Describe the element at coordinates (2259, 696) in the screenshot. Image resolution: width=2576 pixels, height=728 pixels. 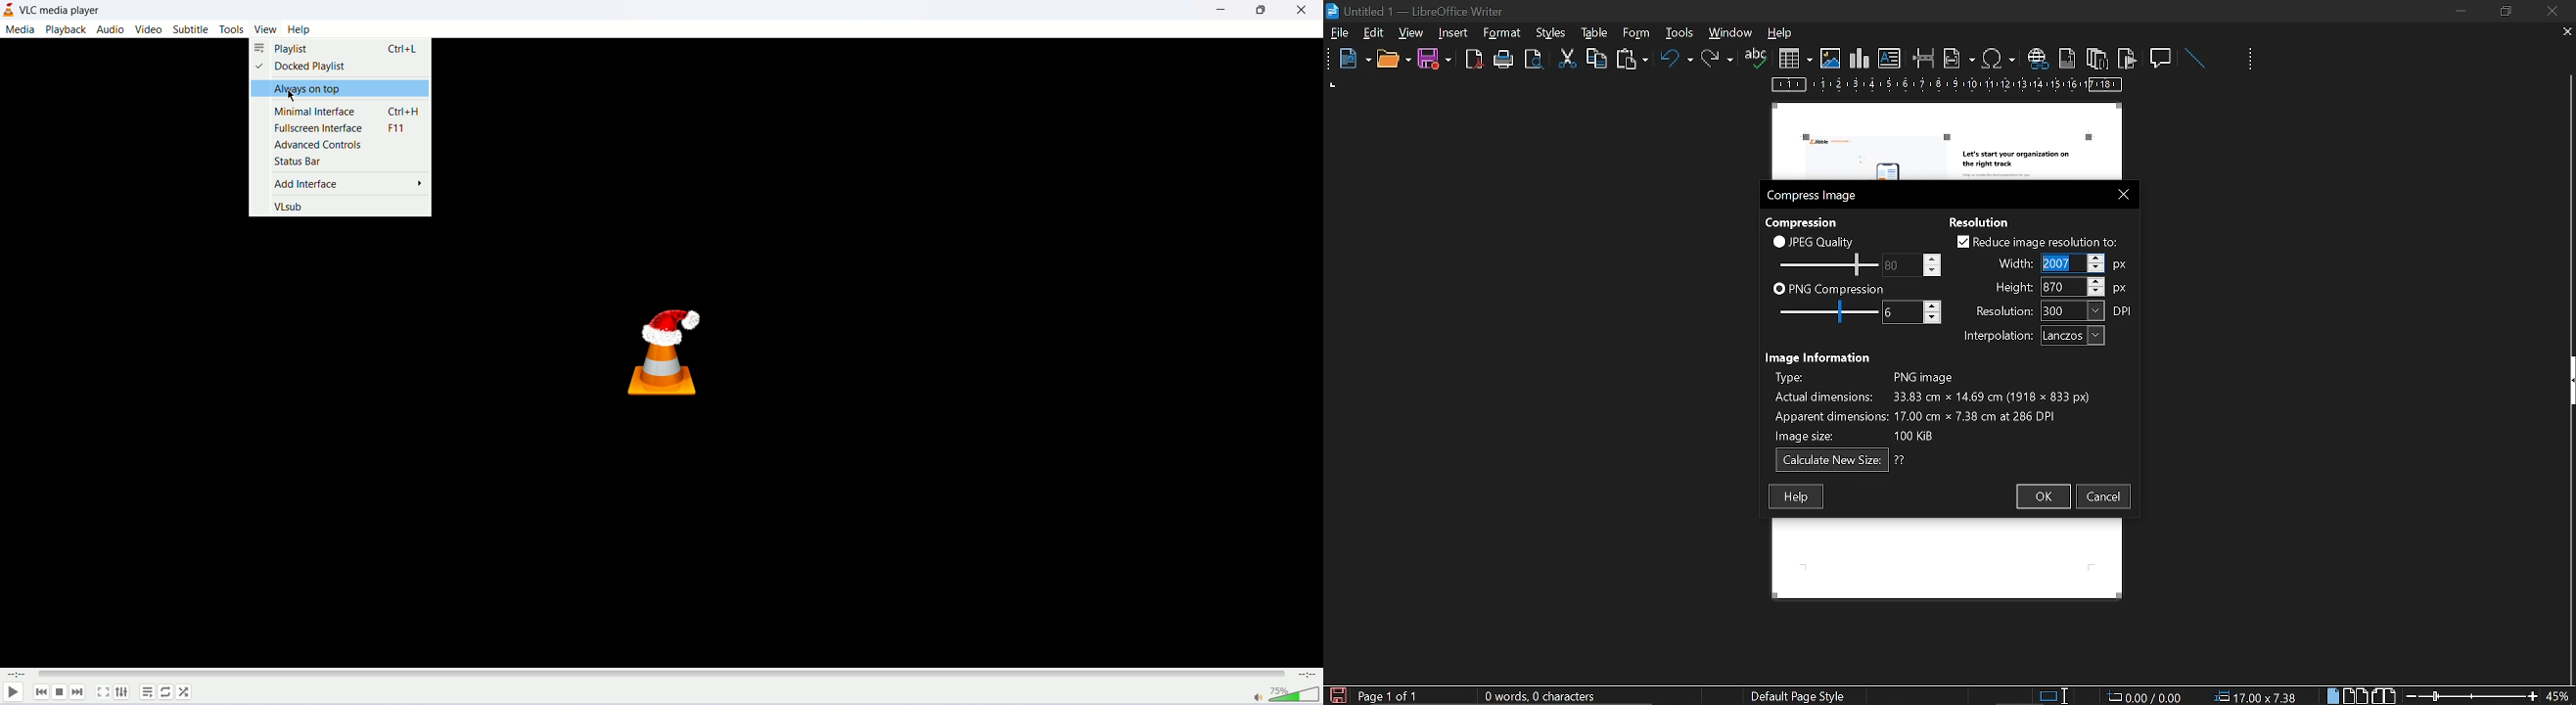
I see `position` at that location.